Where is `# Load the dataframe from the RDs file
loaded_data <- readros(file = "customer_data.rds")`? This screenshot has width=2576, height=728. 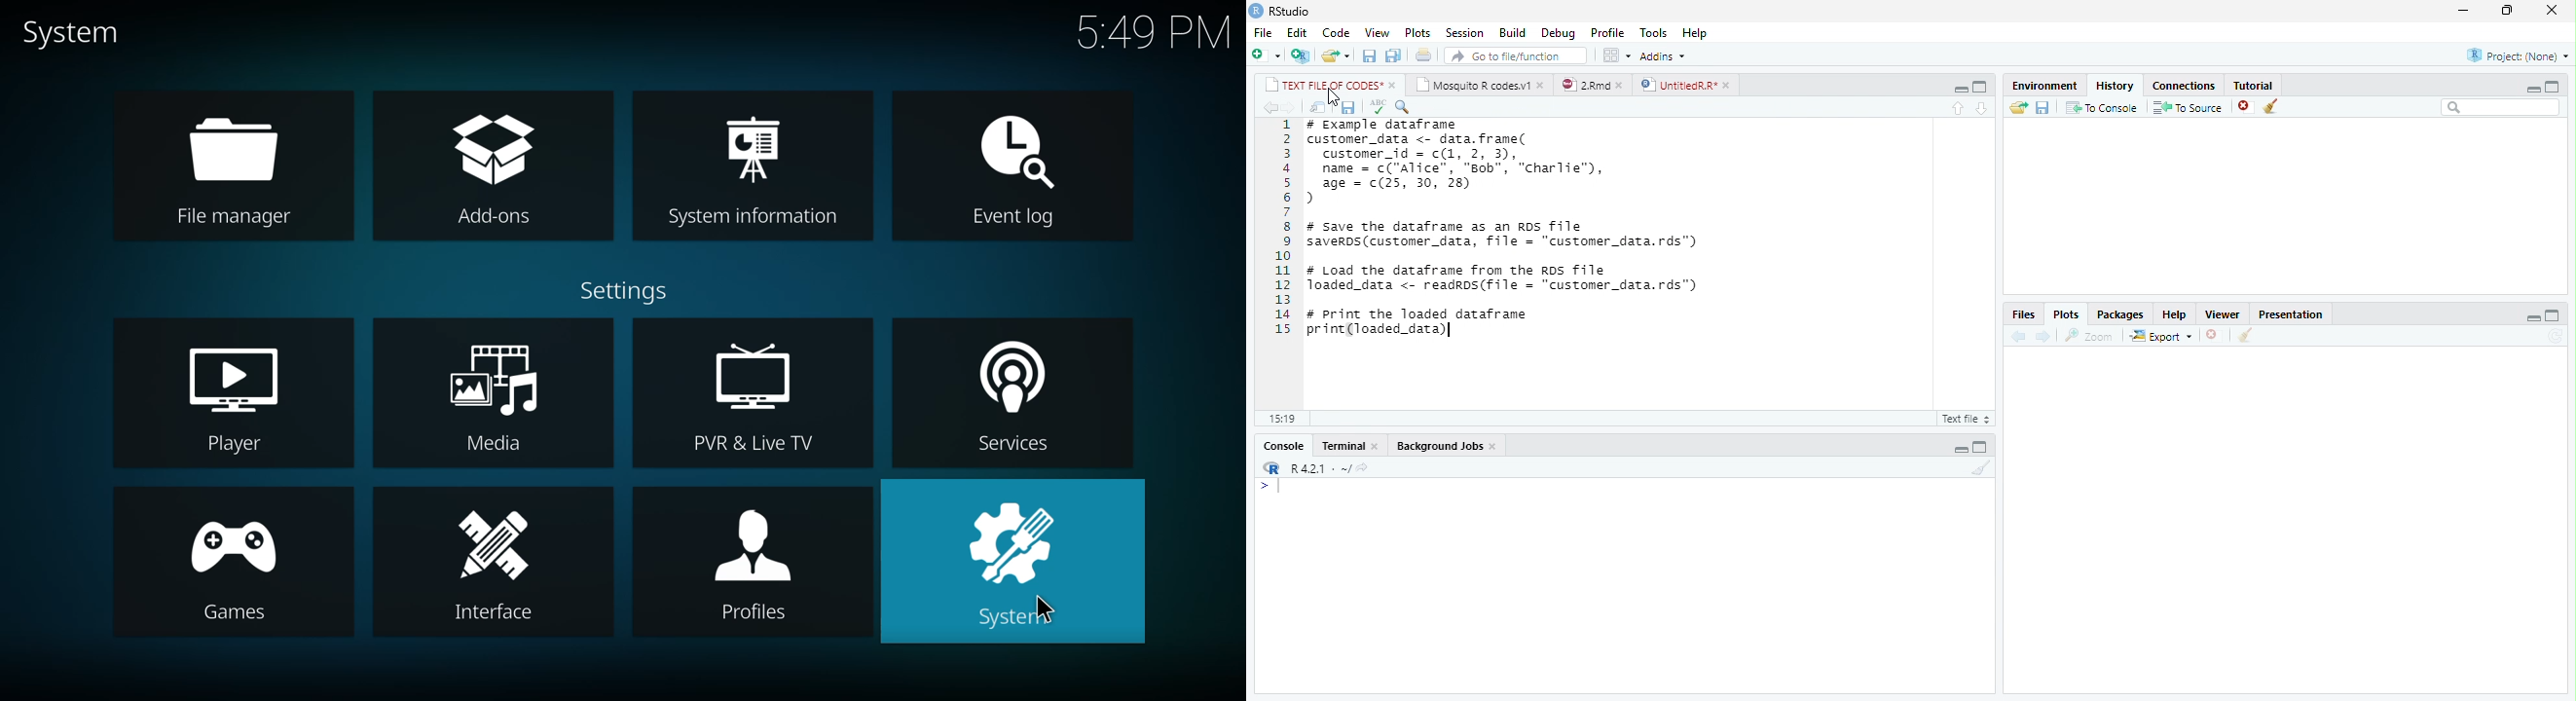
# Load the dataframe from the RDs file
loaded_data <- readros(file = "customer_data.rds") is located at coordinates (1505, 278).